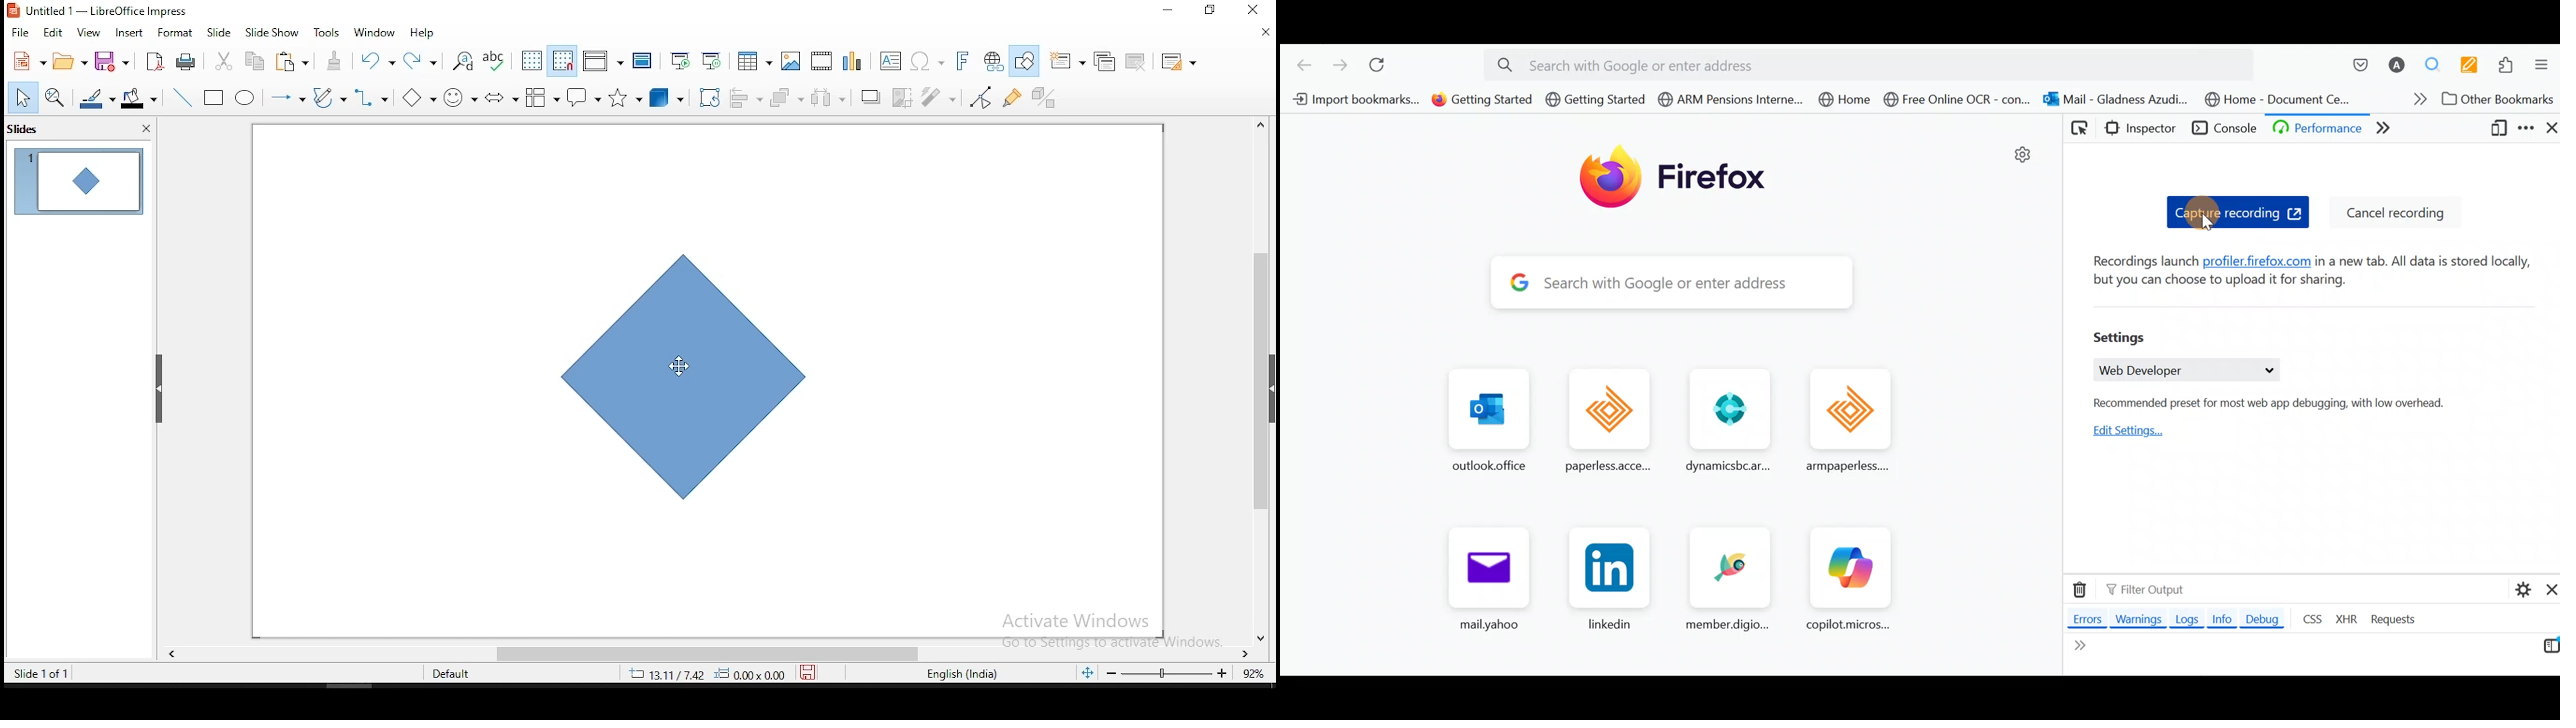 The width and height of the screenshot is (2576, 728). I want to click on new, so click(25, 61).